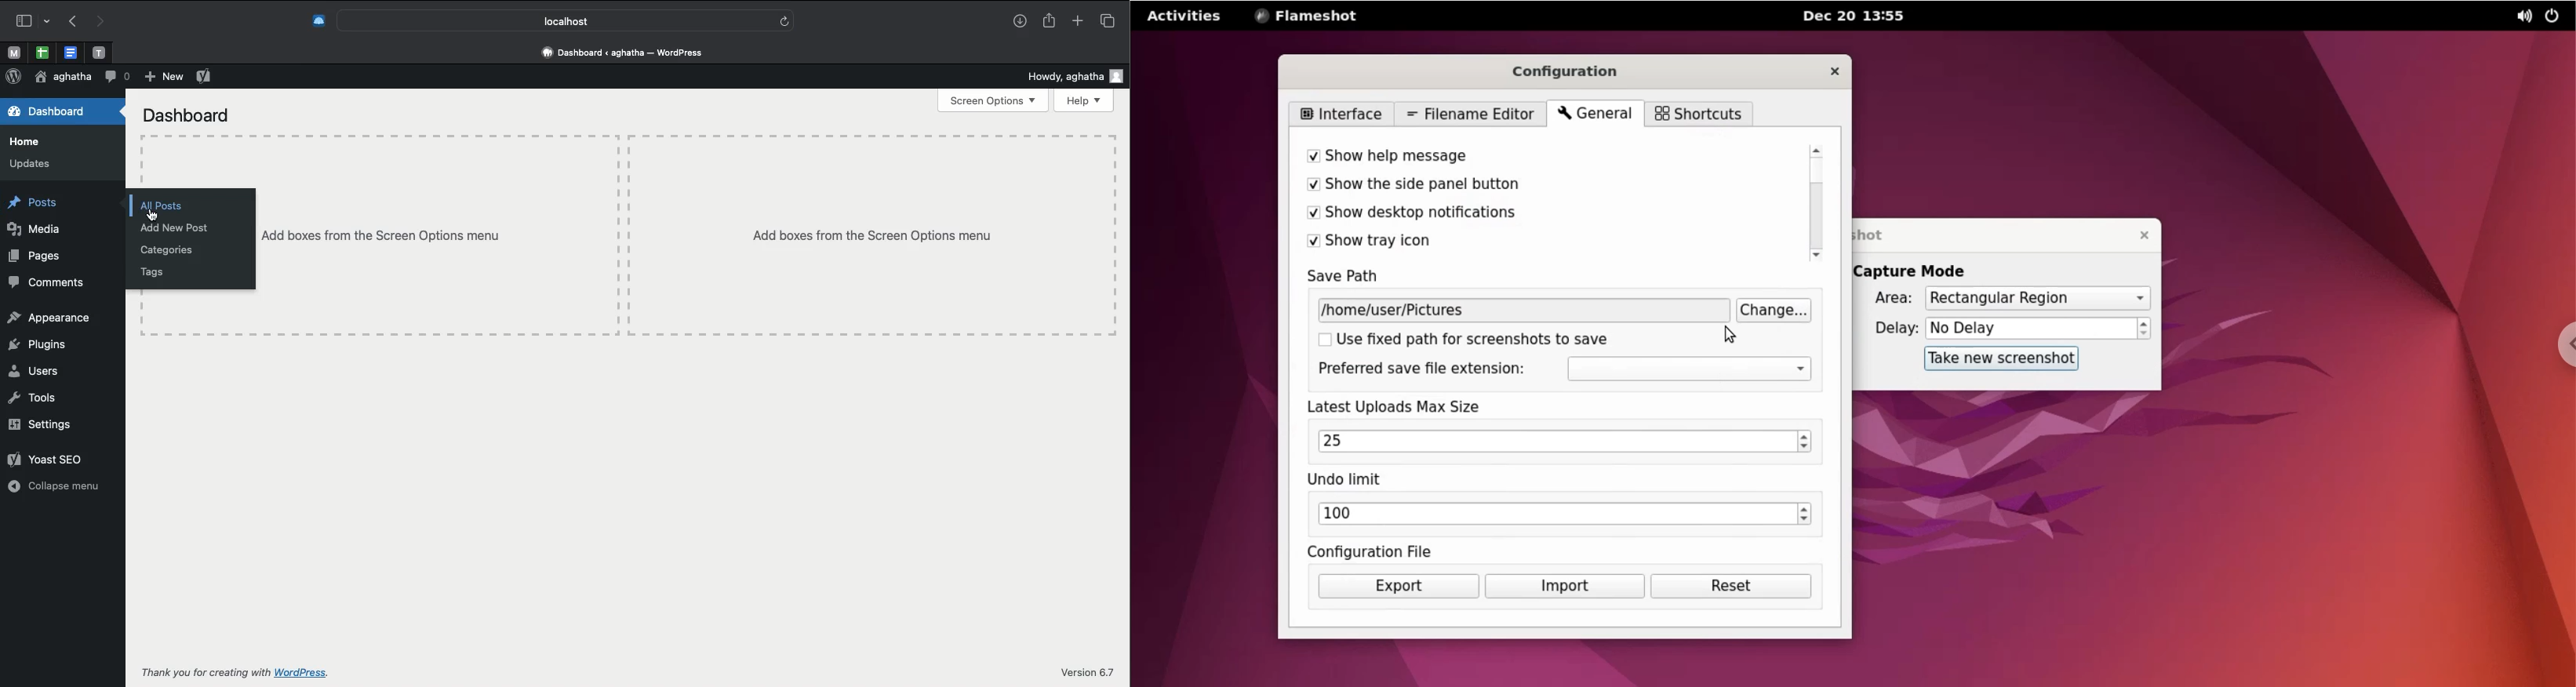 Image resolution: width=2576 pixels, height=700 pixels. I want to click on Home, so click(25, 142).